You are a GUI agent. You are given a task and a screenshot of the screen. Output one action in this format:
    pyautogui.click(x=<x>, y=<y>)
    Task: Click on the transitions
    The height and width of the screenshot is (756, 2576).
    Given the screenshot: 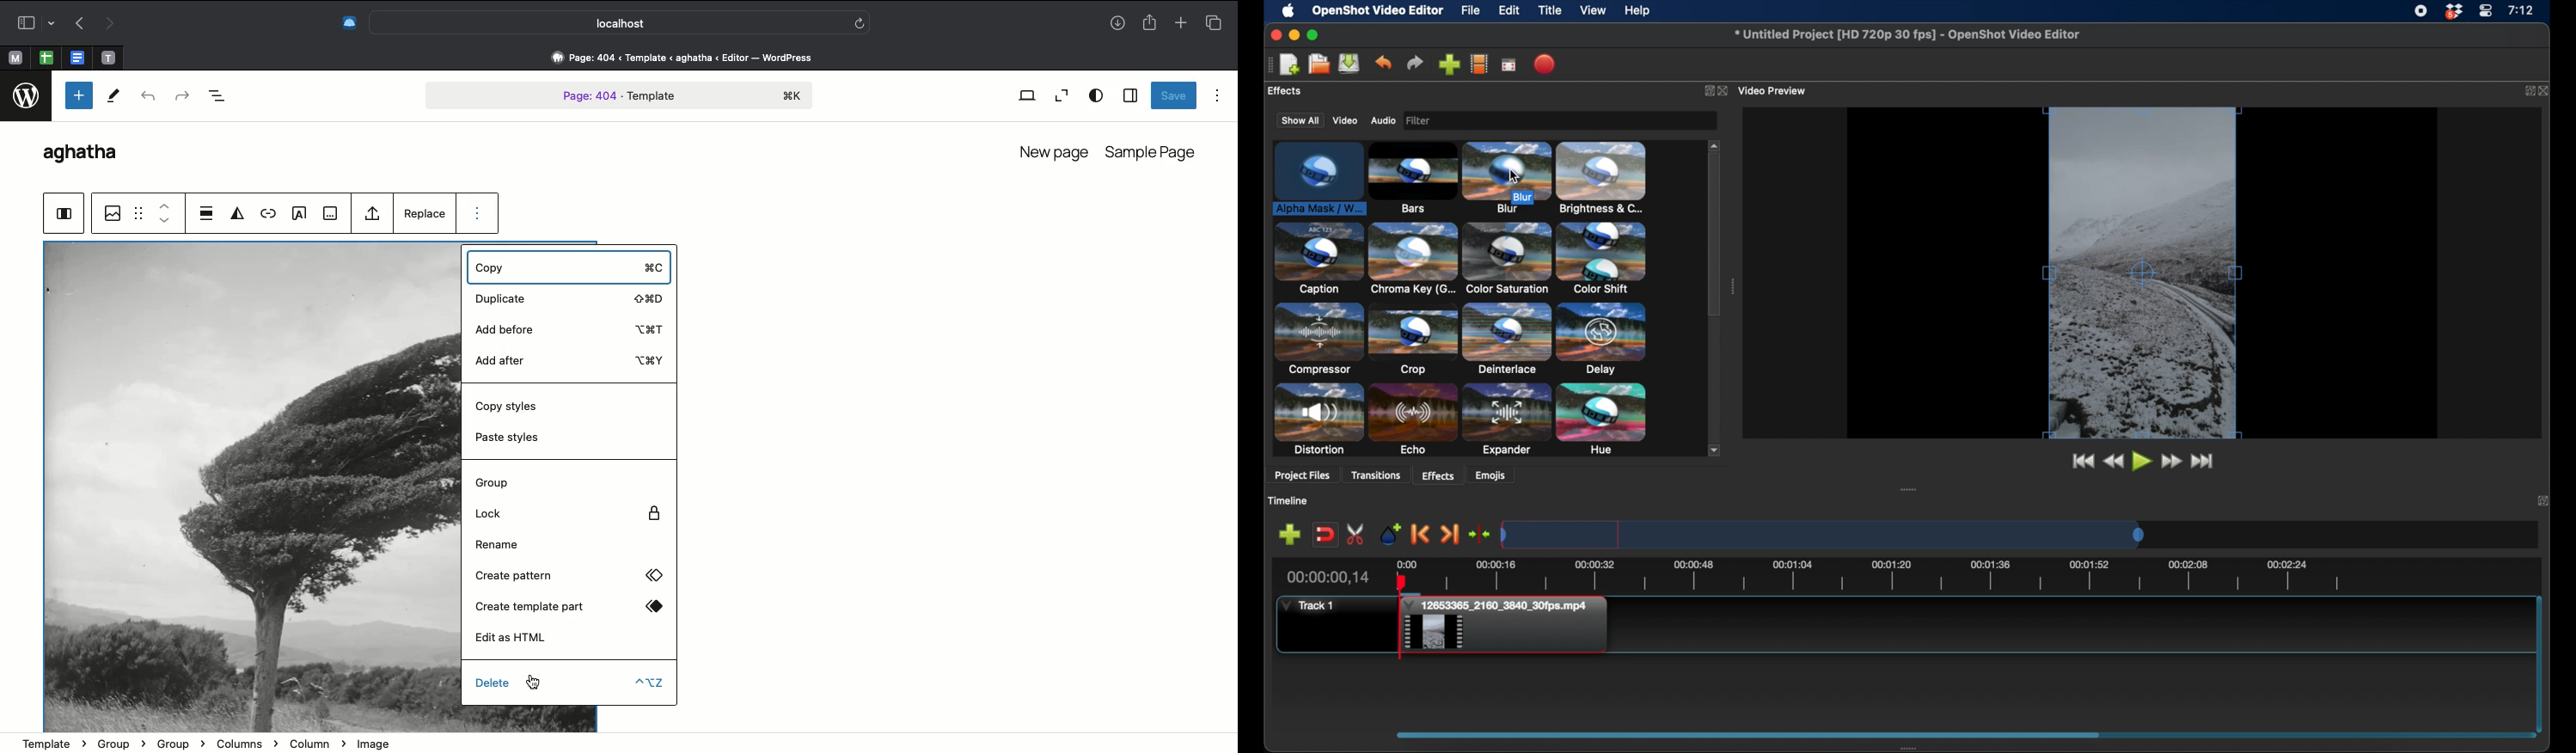 What is the action you would take?
    pyautogui.click(x=1376, y=476)
    